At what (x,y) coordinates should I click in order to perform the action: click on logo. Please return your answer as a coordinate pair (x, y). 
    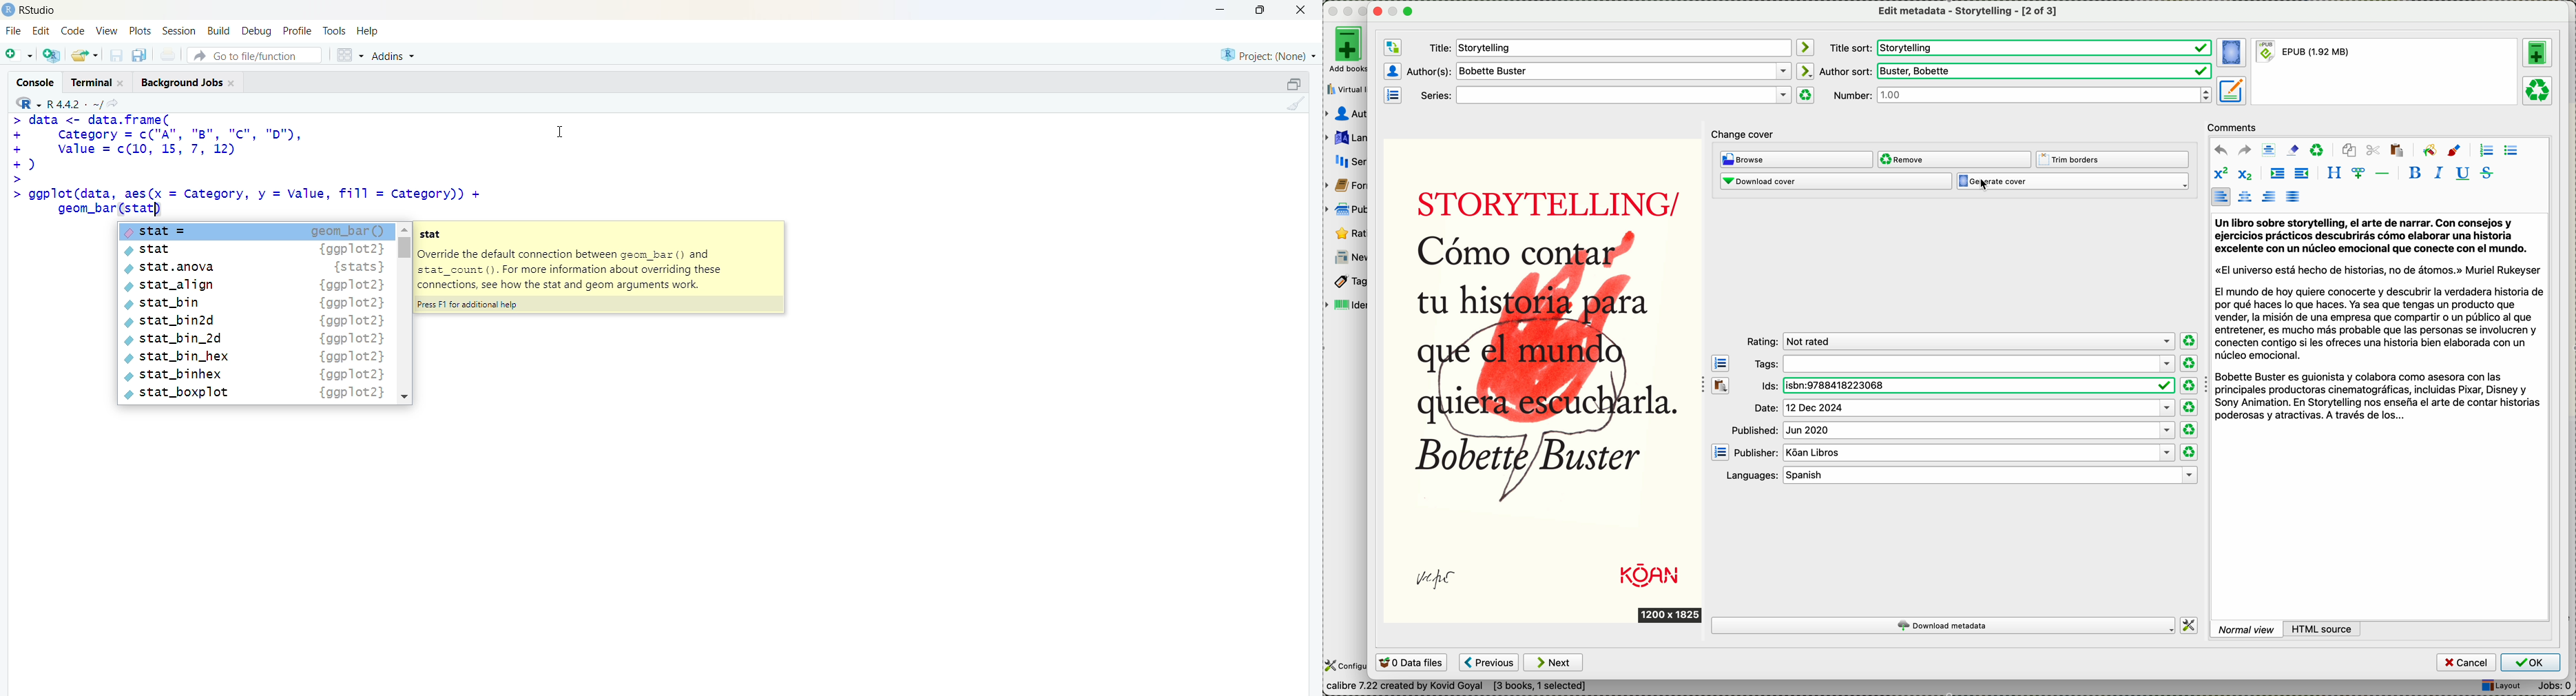
    Looking at the image, I should click on (9, 10).